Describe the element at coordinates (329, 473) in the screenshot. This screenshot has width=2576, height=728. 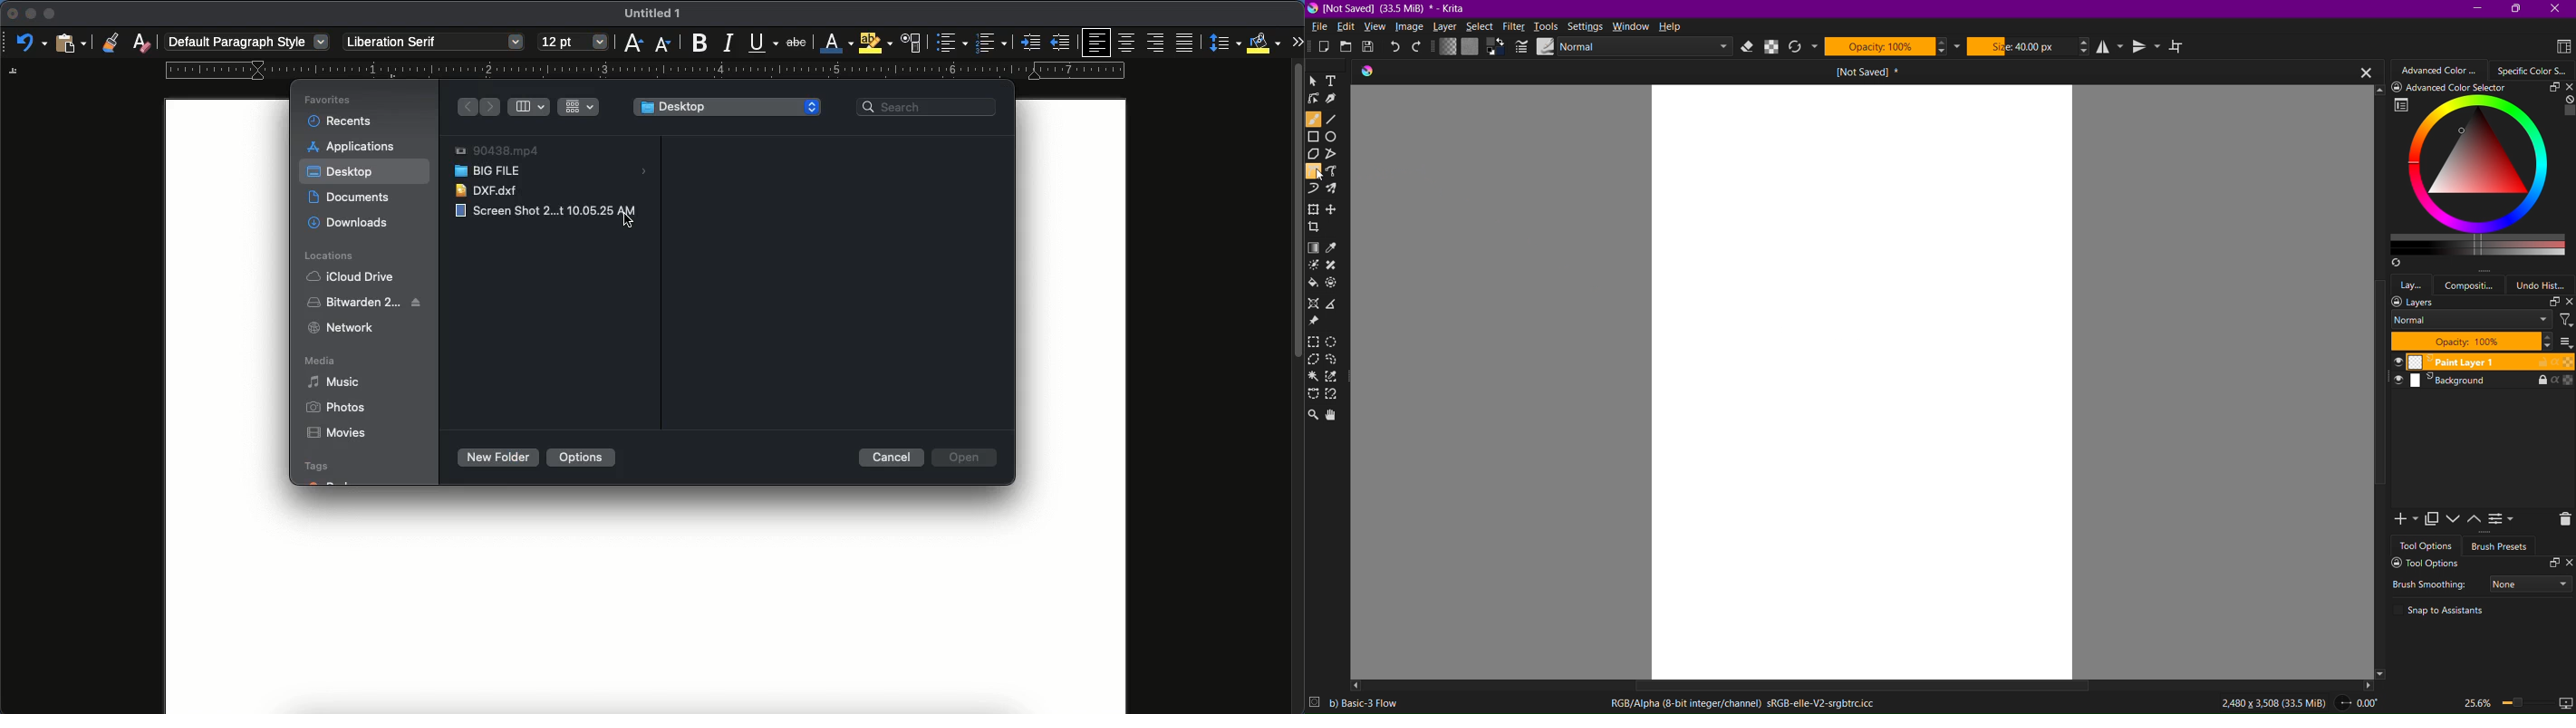
I see `tags` at that location.